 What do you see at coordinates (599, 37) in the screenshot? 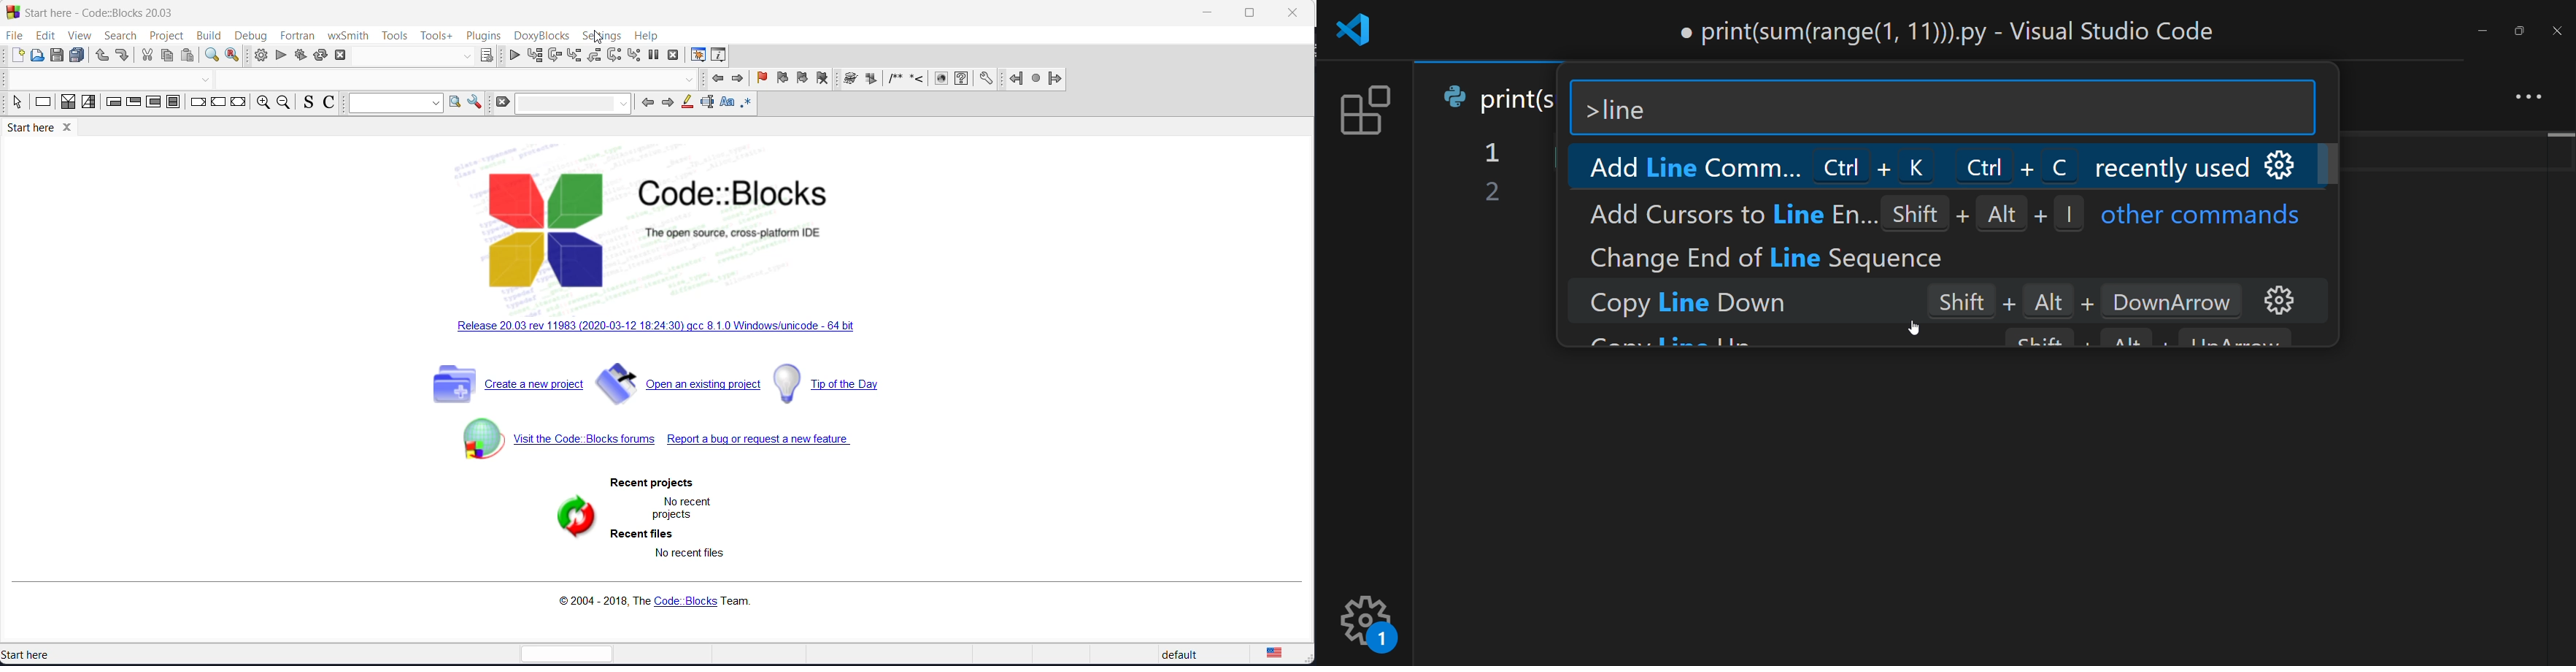
I see `settings` at bounding box center [599, 37].